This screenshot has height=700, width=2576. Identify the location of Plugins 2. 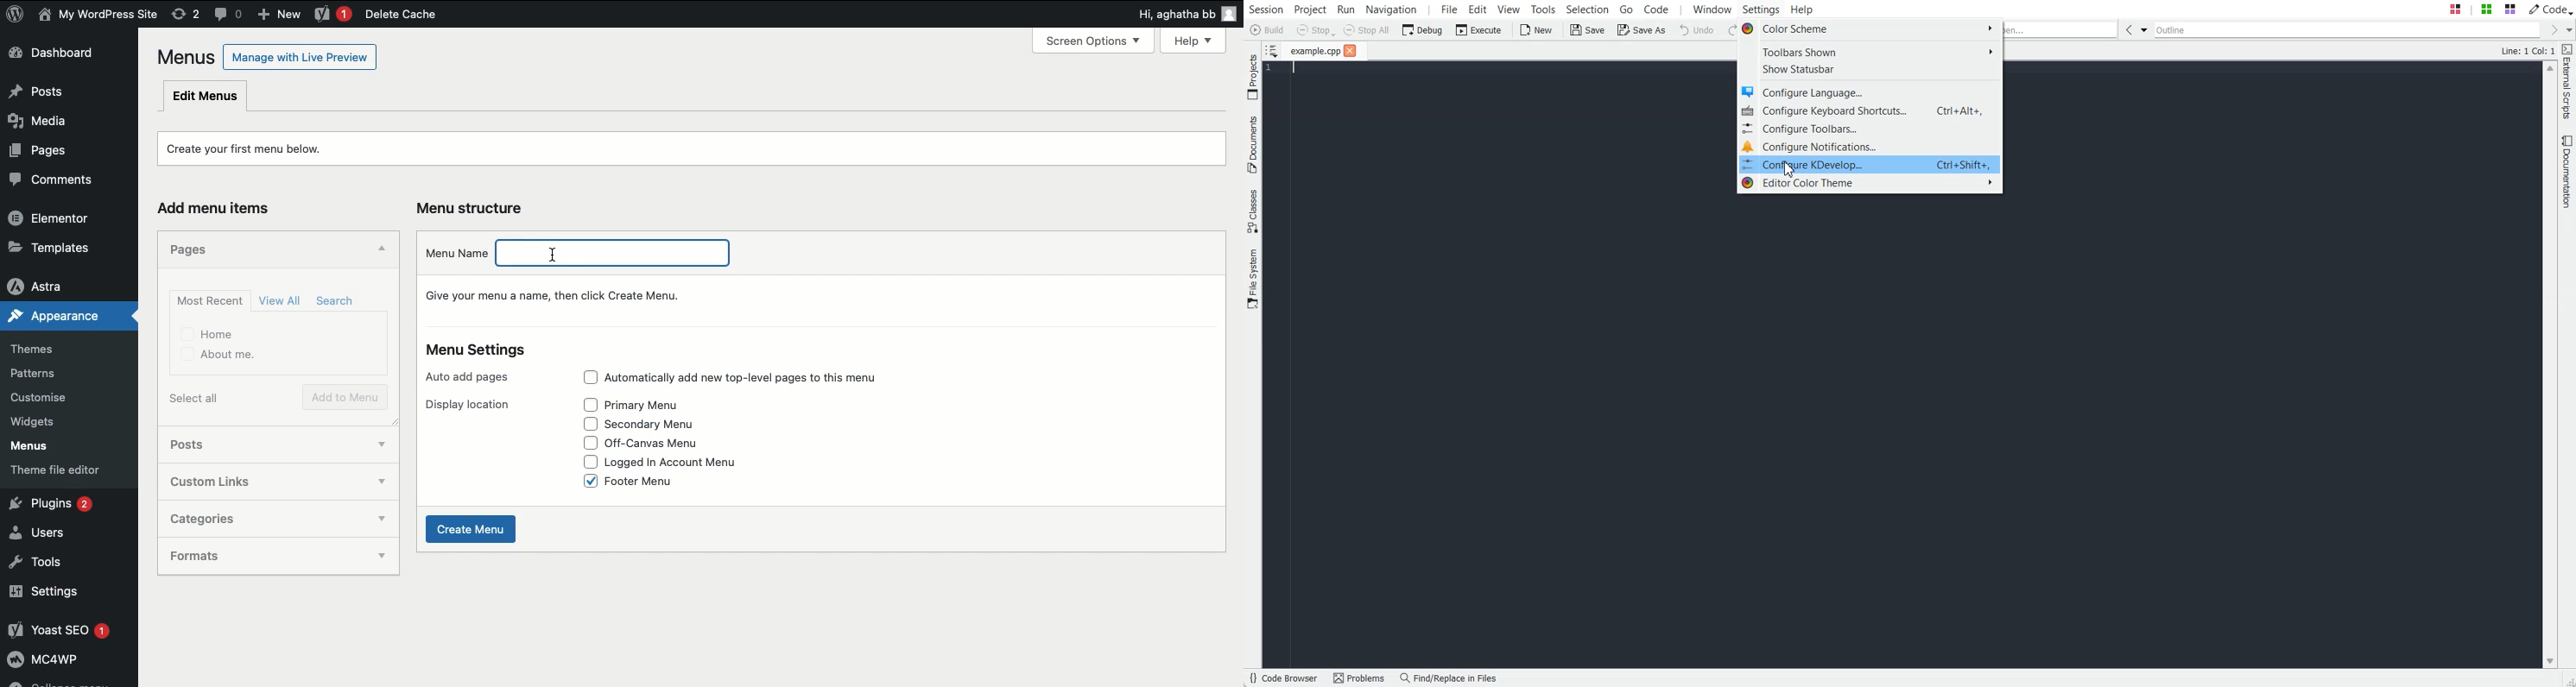
(65, 504).